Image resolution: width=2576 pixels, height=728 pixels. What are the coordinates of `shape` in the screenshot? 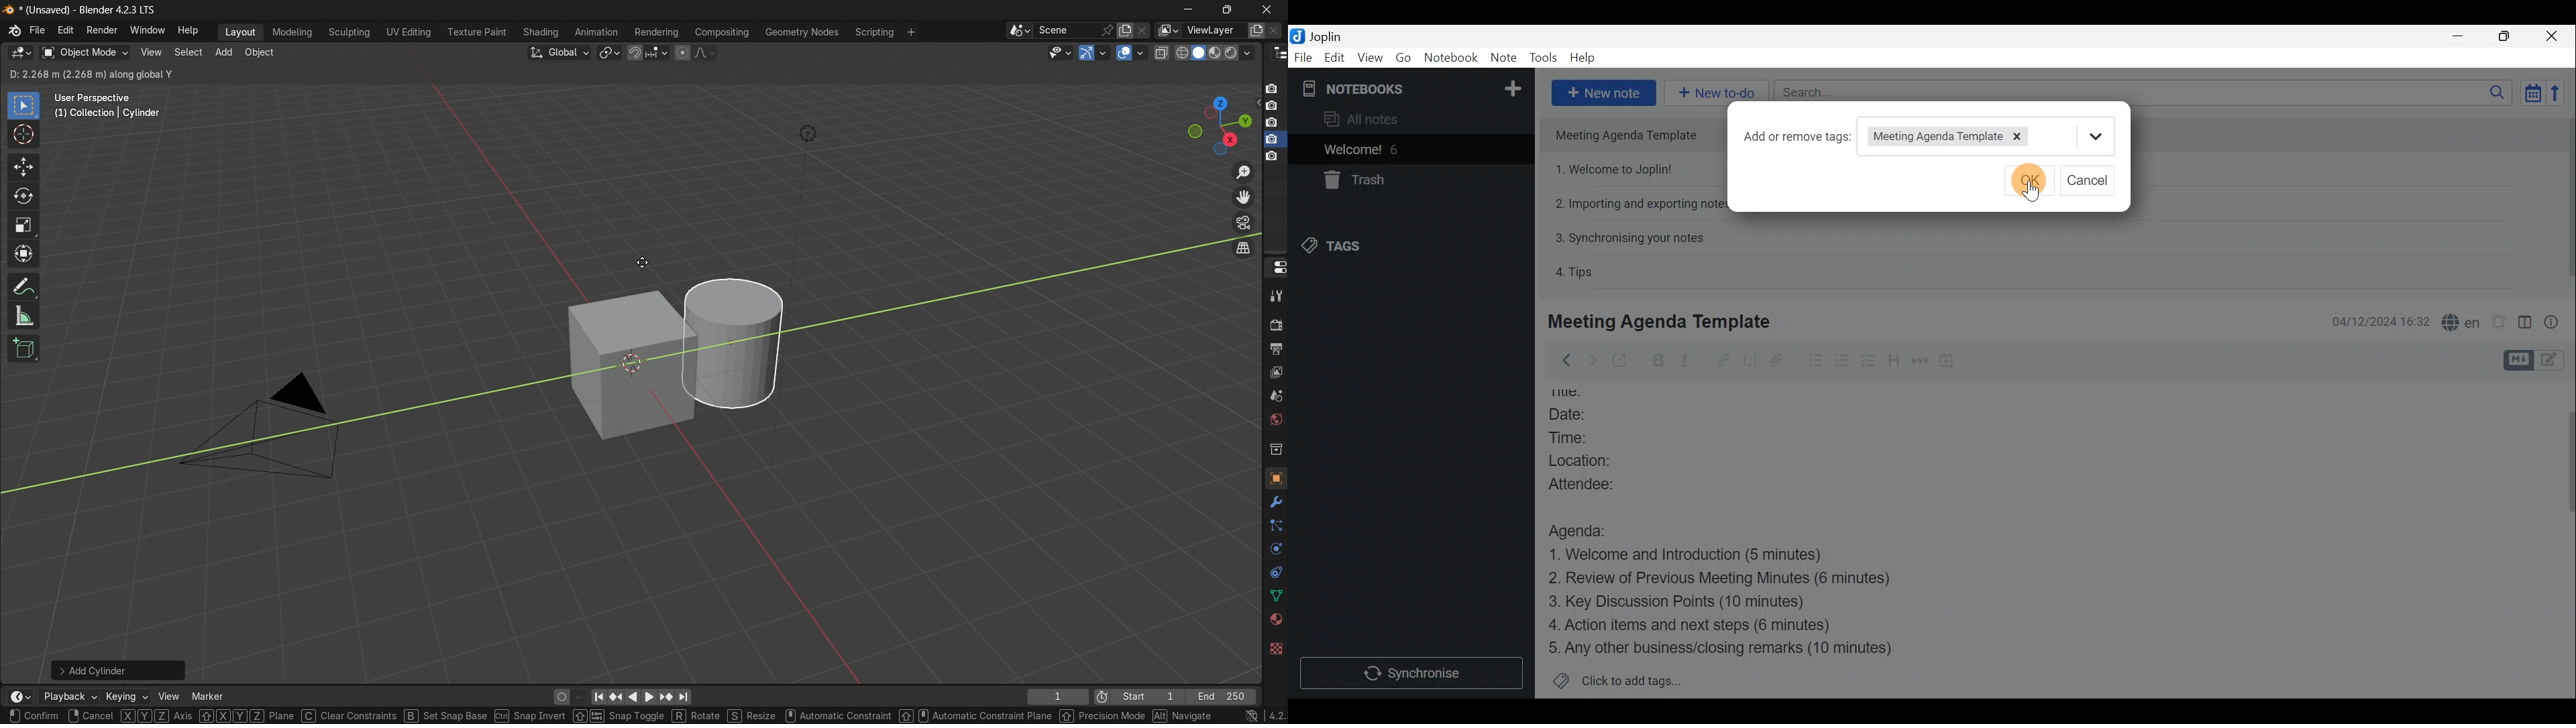 It's located at (1272, 594).